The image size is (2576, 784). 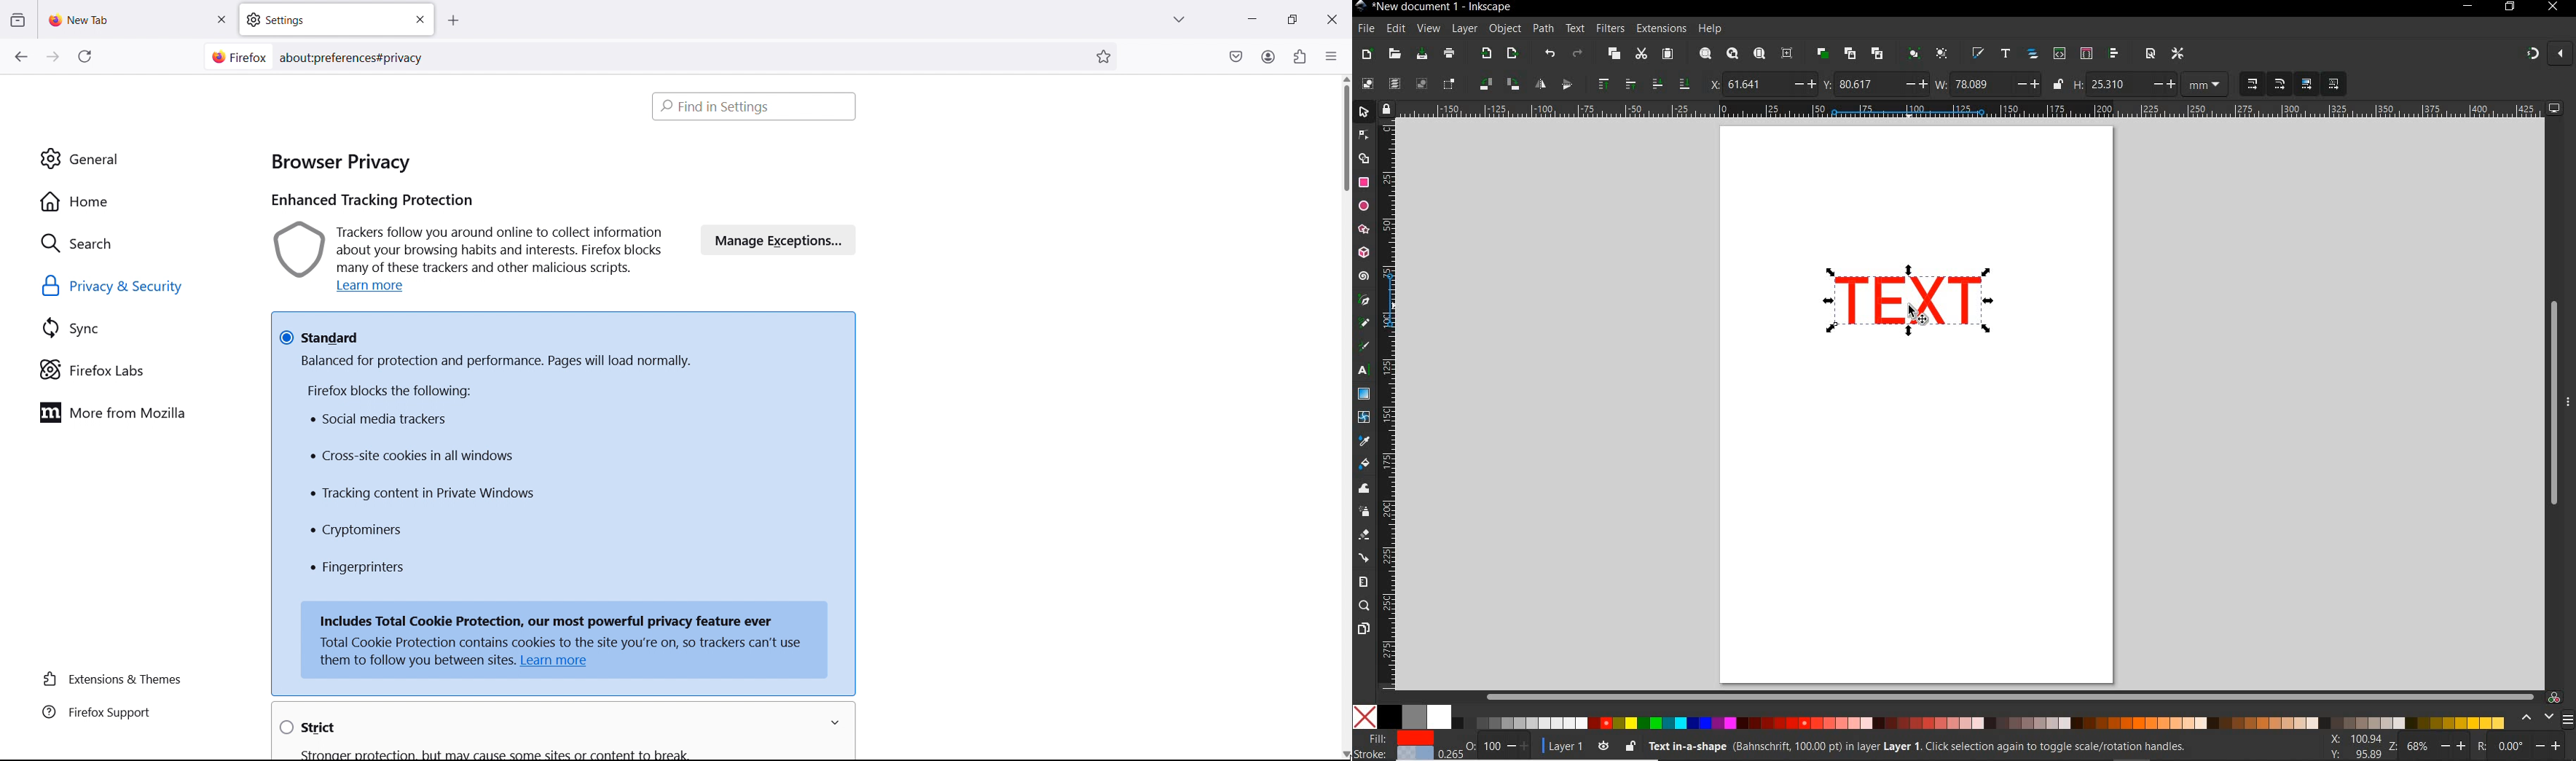 I want to click on ellipse tool, so click(x=1363, y=206).